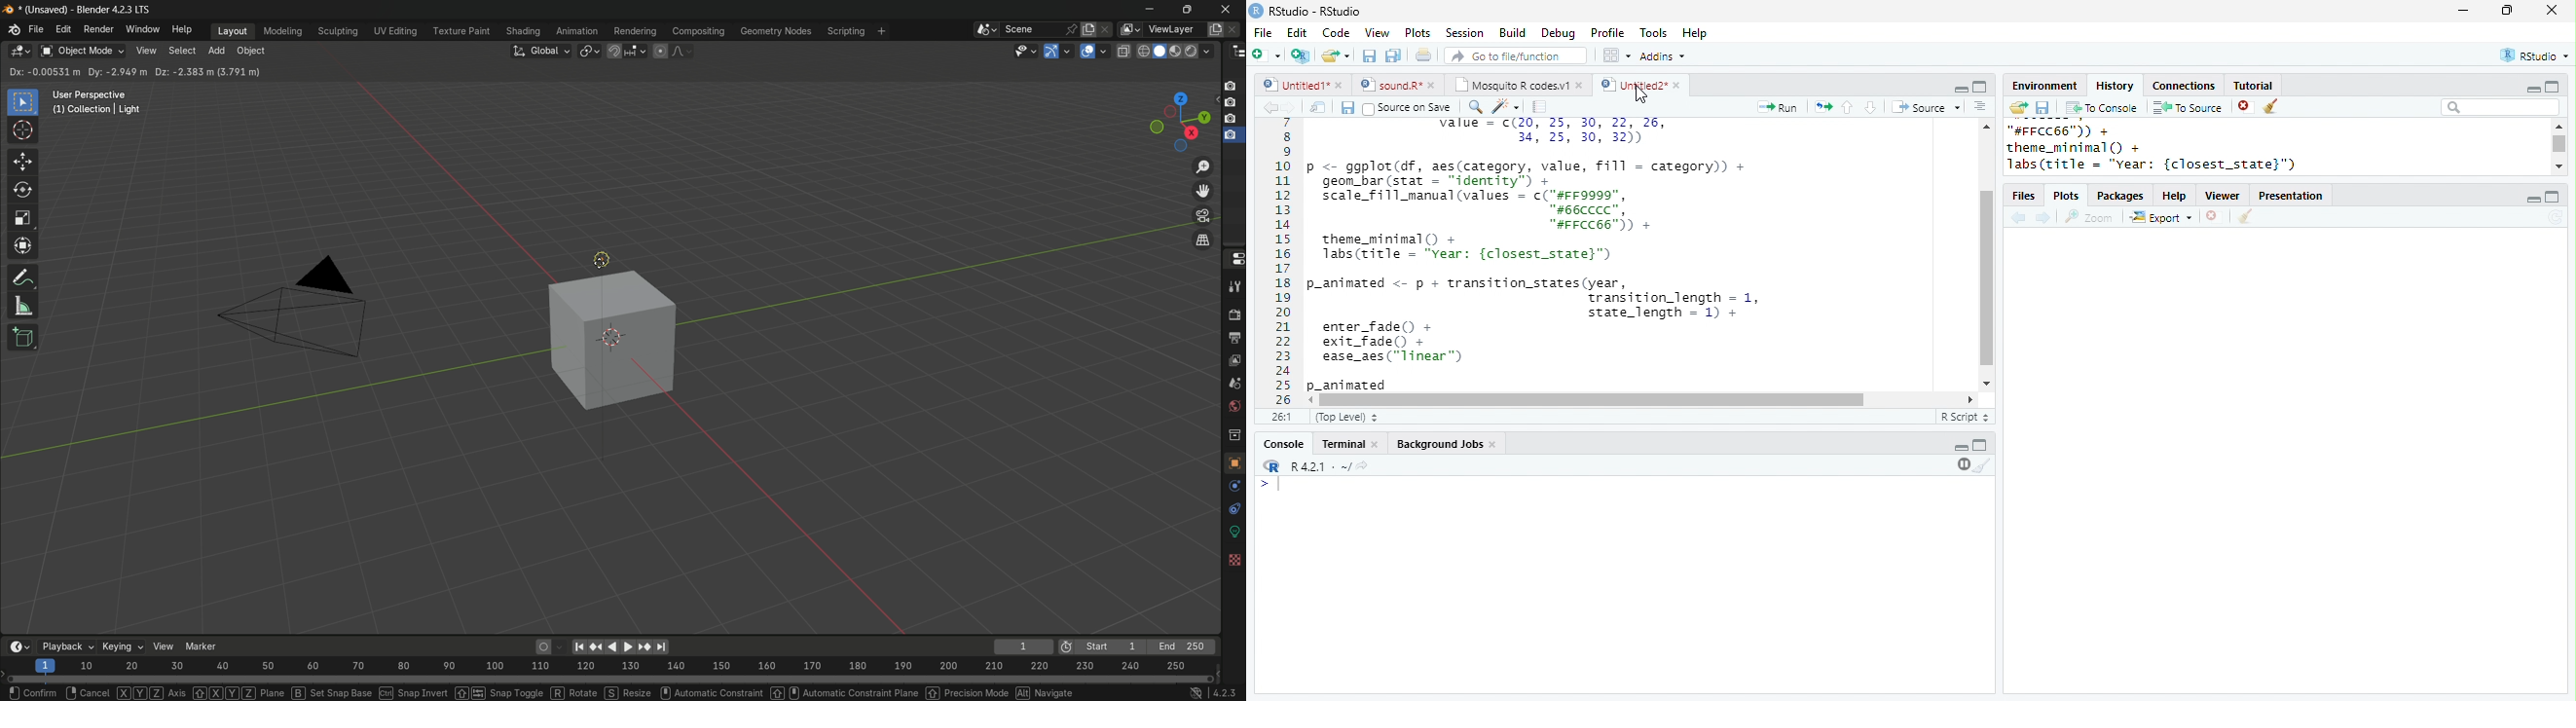 This screenshot has width=2576, height=728. Describe the element at coordinates (635, 31) in the screenshot. I see `rendering menu` at that location.